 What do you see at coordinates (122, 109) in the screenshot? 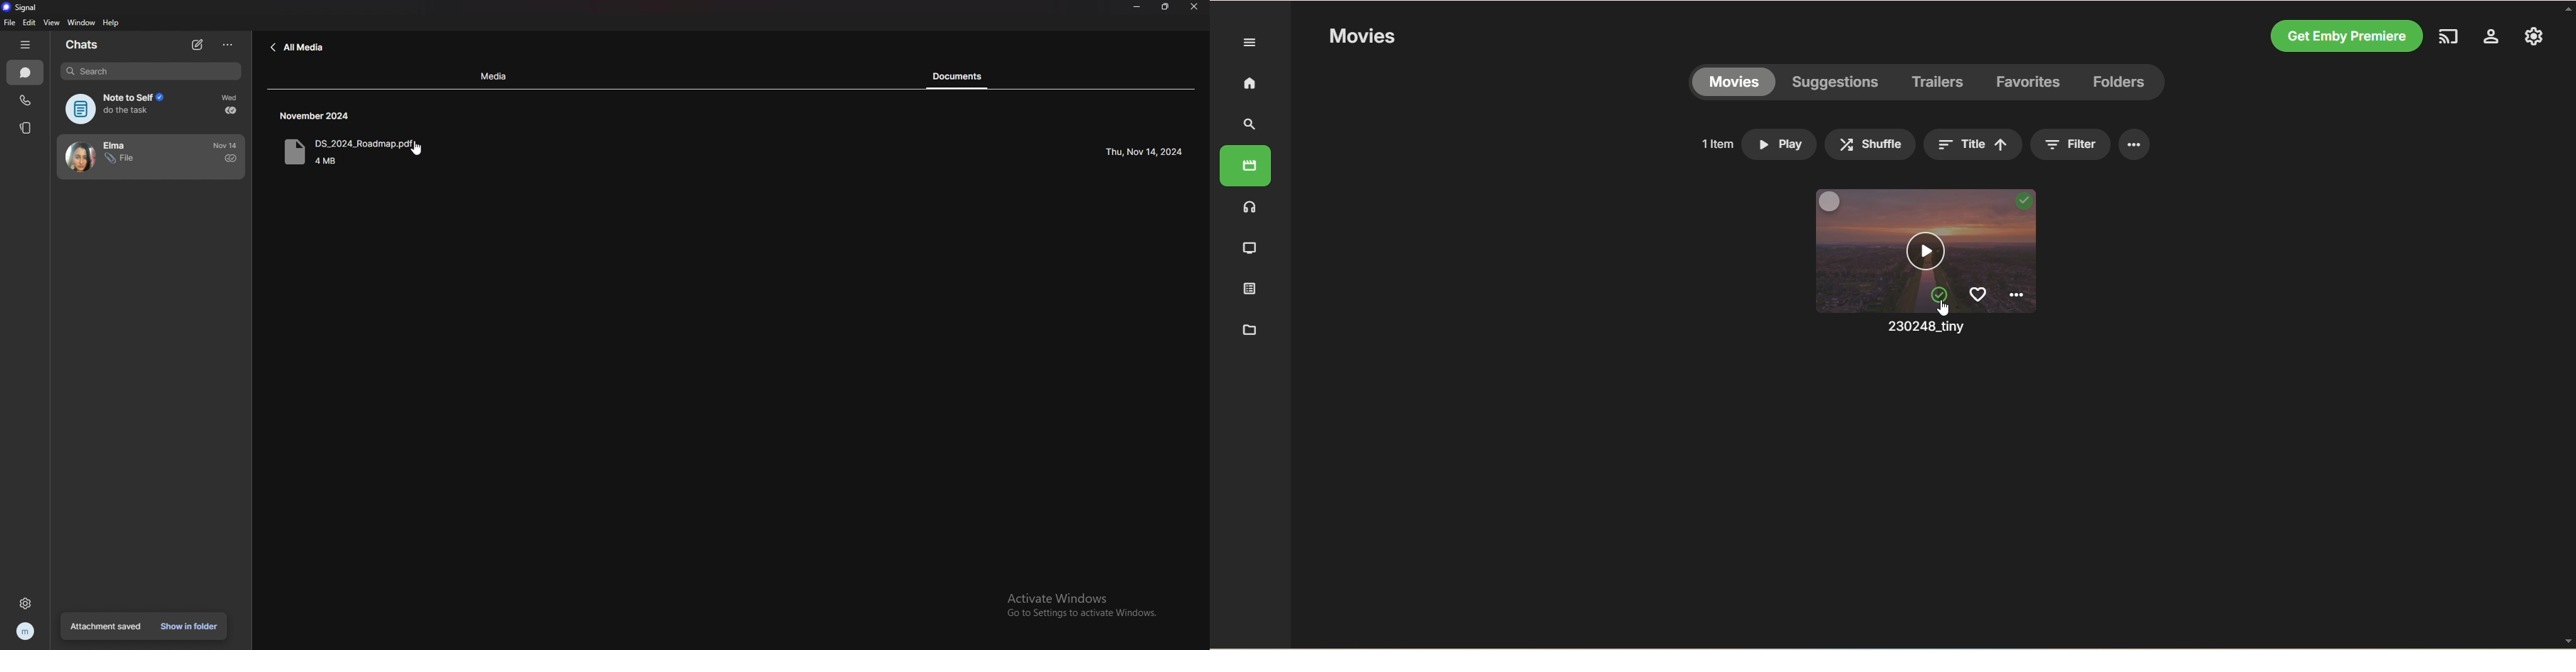
I see `note to self` at bounding box center [122, 109].